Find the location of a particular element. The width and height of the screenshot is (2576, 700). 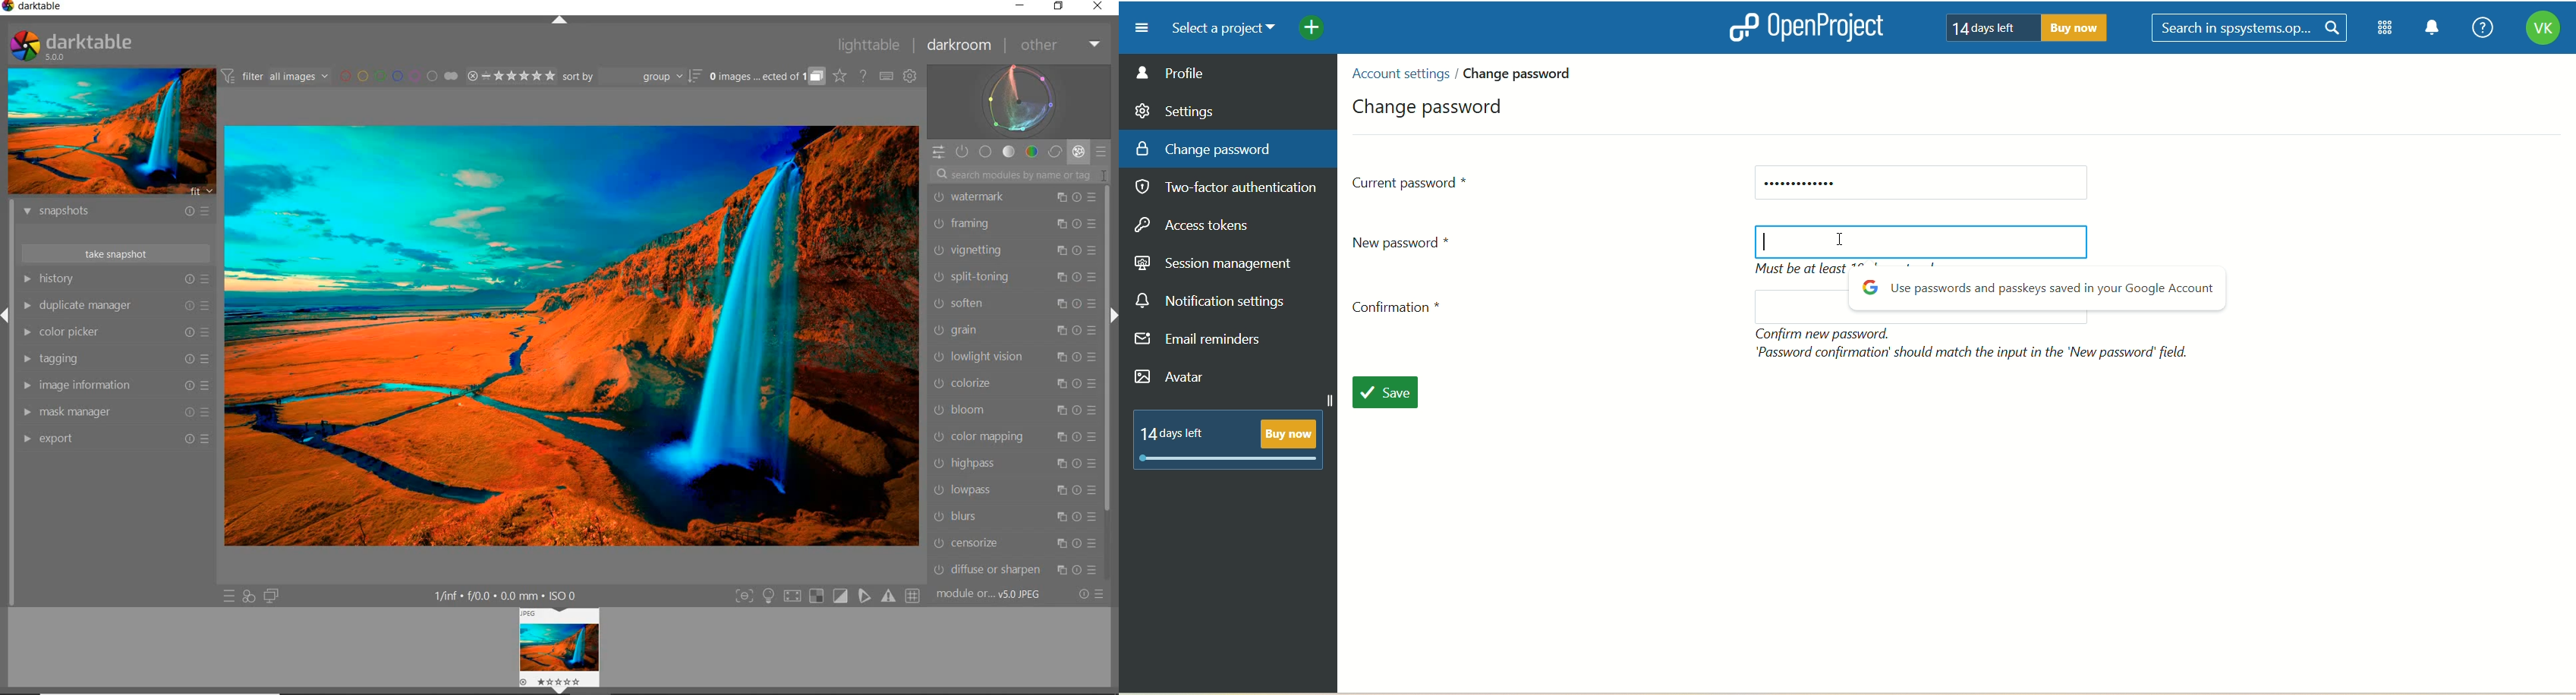

Expand/Collapse is located at coordinates (7, 319).